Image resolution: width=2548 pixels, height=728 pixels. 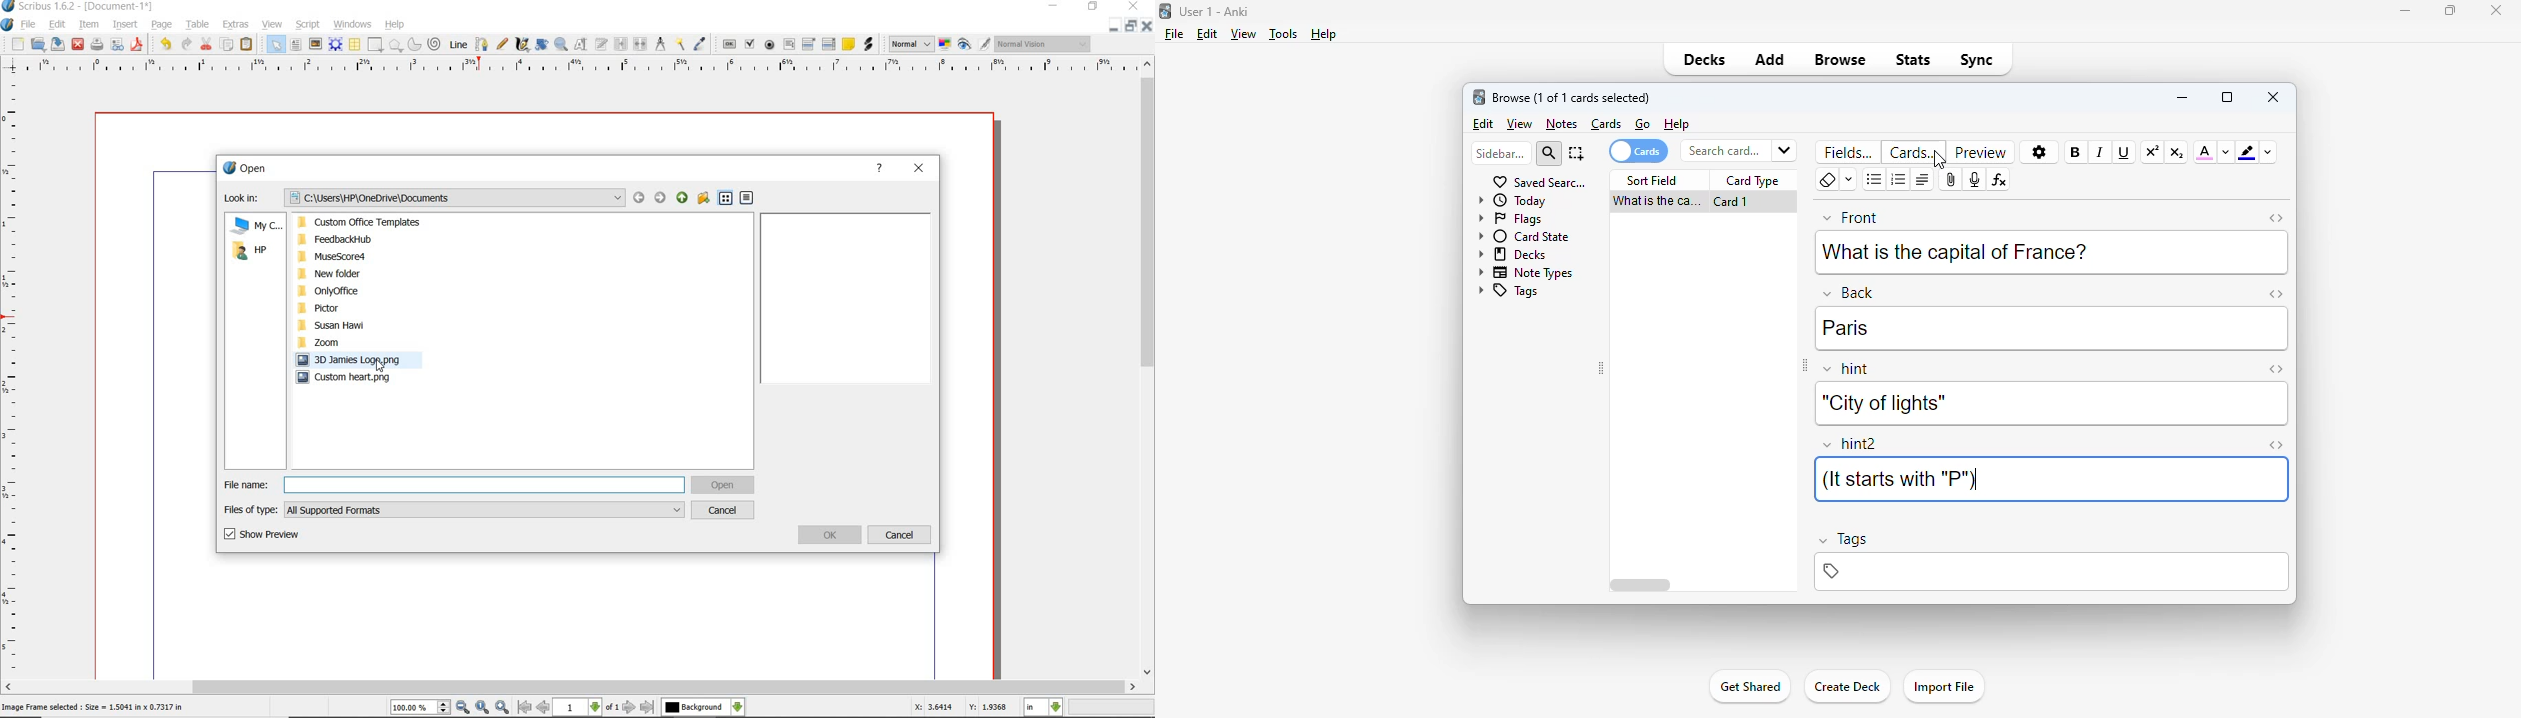 What do you see at coordinates (1572, 97) in the screenshot?
I see `browse (1 of 1 cards selected)` at bounding box center [1572, 97].